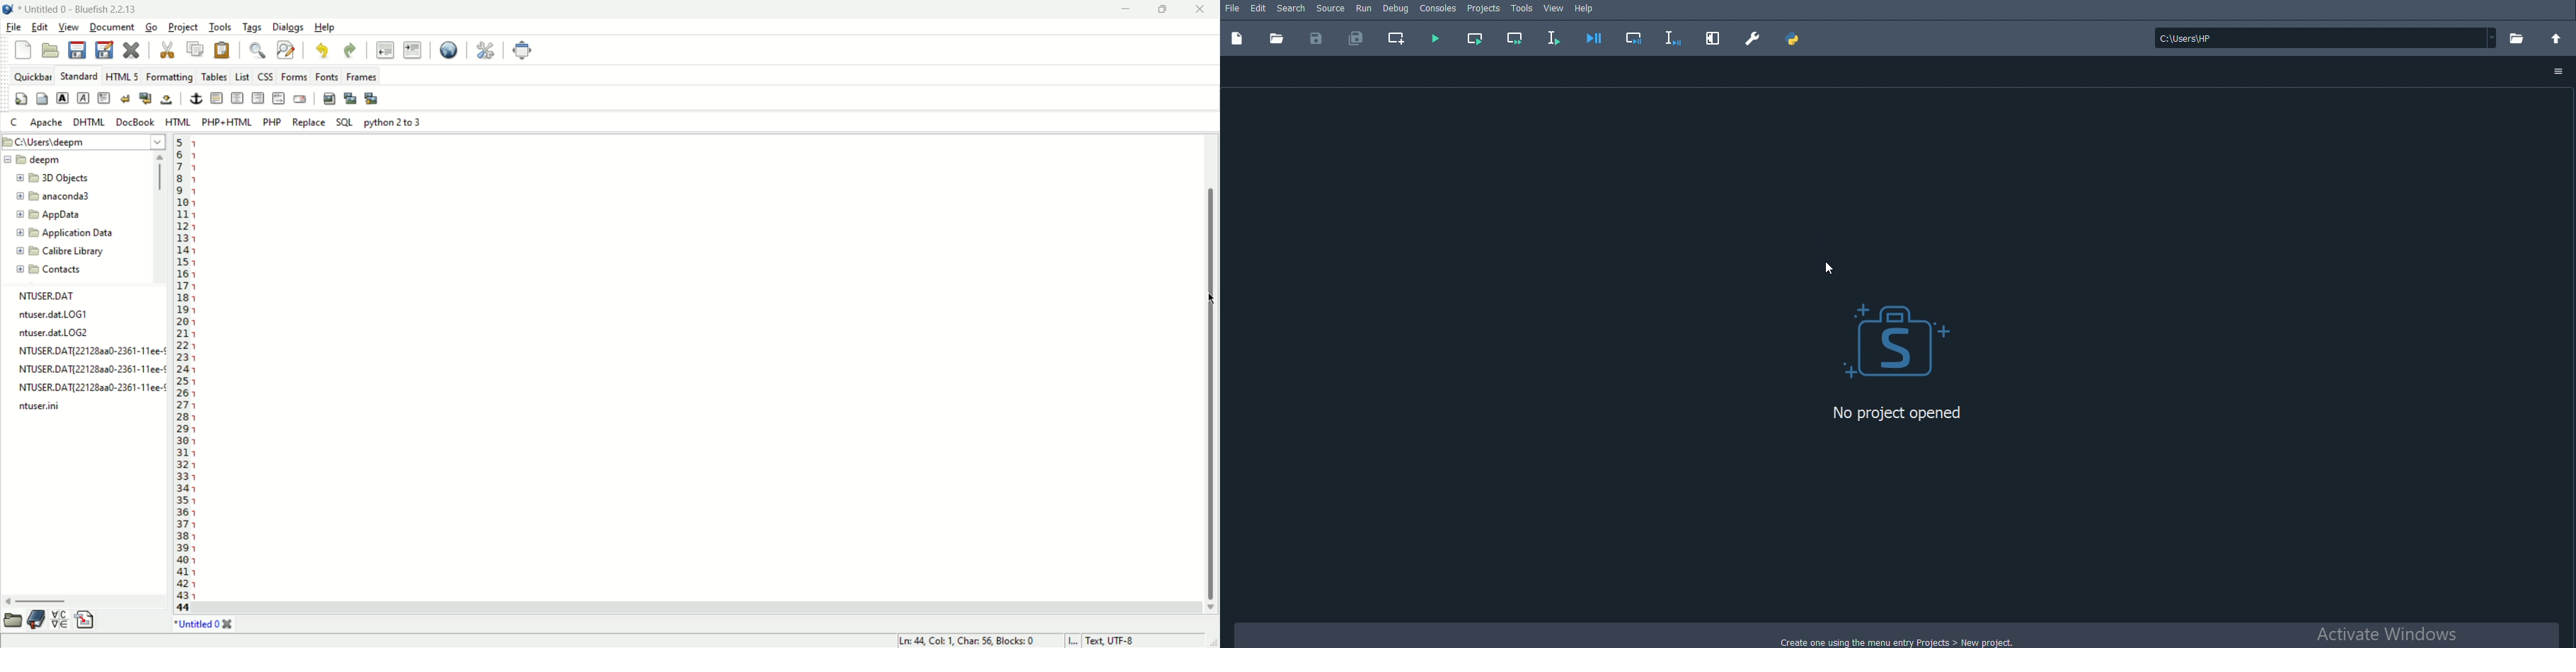 This screenshot has height=672, width=2576. What do you see at coordinates (1474, 40) in the screenshot?
I see `Run current cell` at bounding box center [1474, 40].